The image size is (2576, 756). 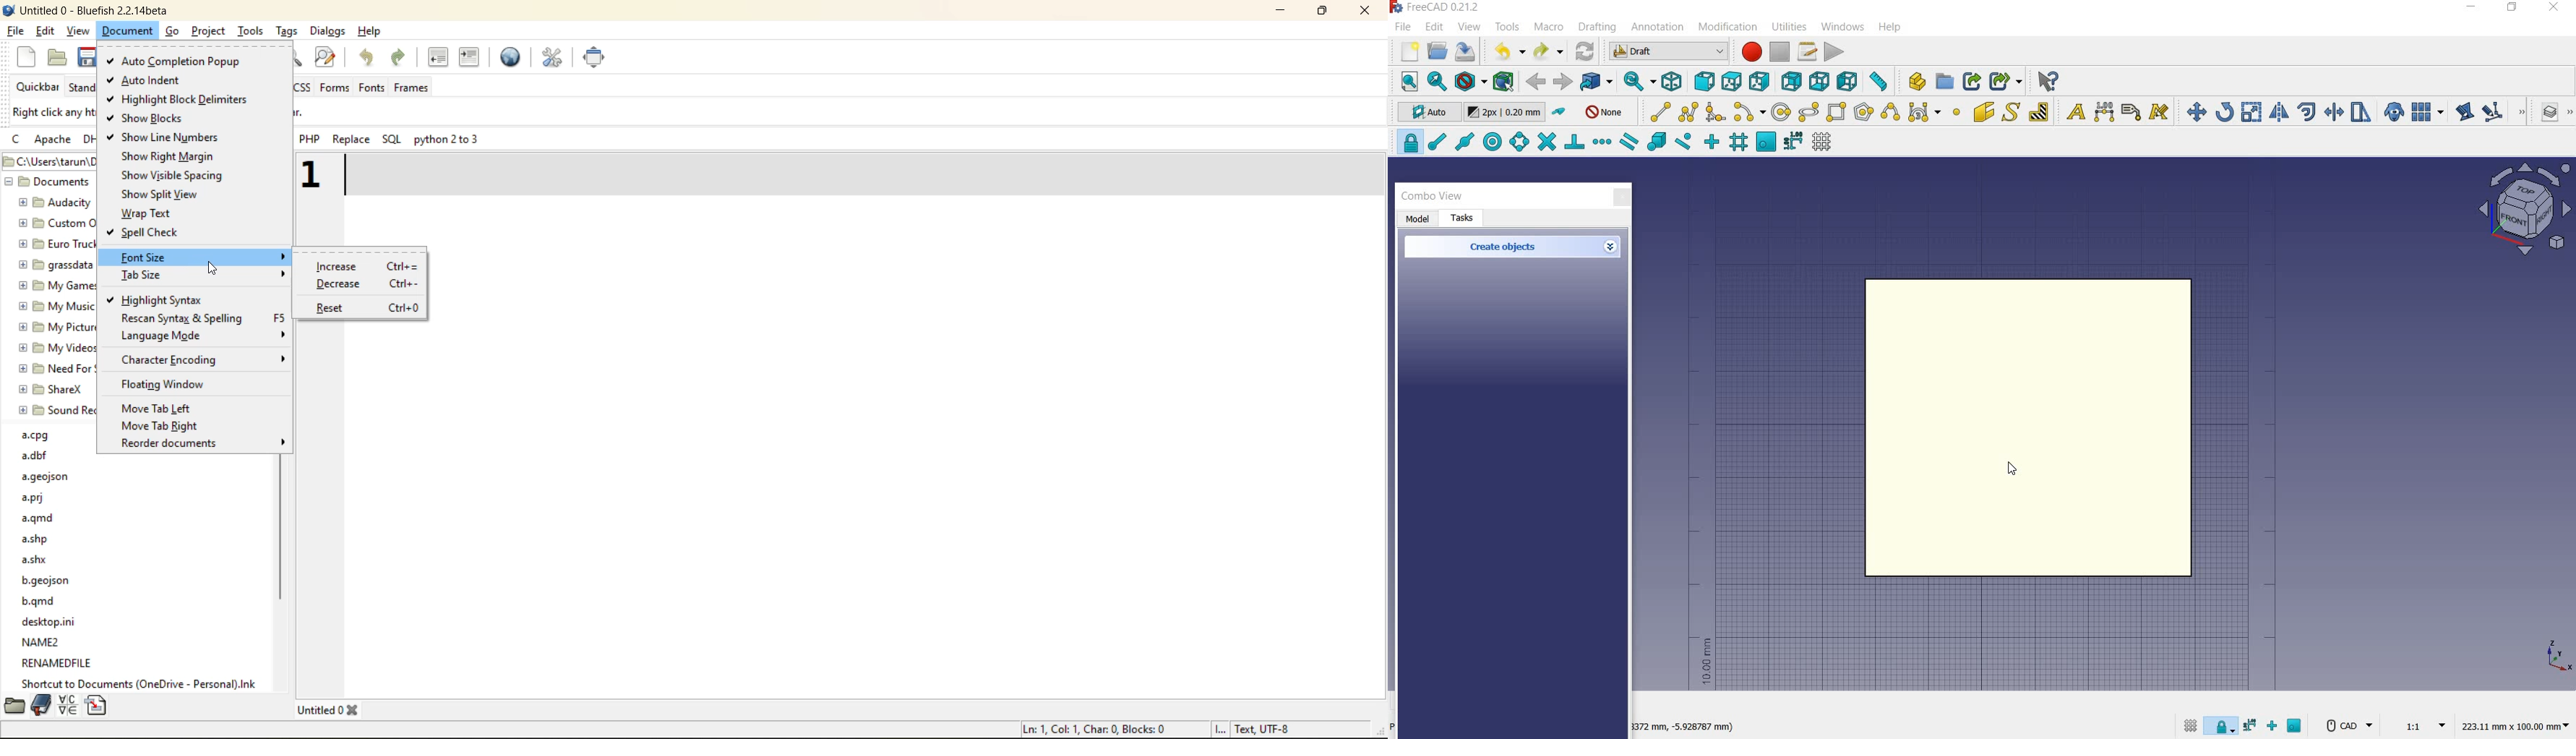 What do you see at coordinates (1560, 113) in the screenshot?
I see `toggle construction mode` at bounding box center [1560, 113].